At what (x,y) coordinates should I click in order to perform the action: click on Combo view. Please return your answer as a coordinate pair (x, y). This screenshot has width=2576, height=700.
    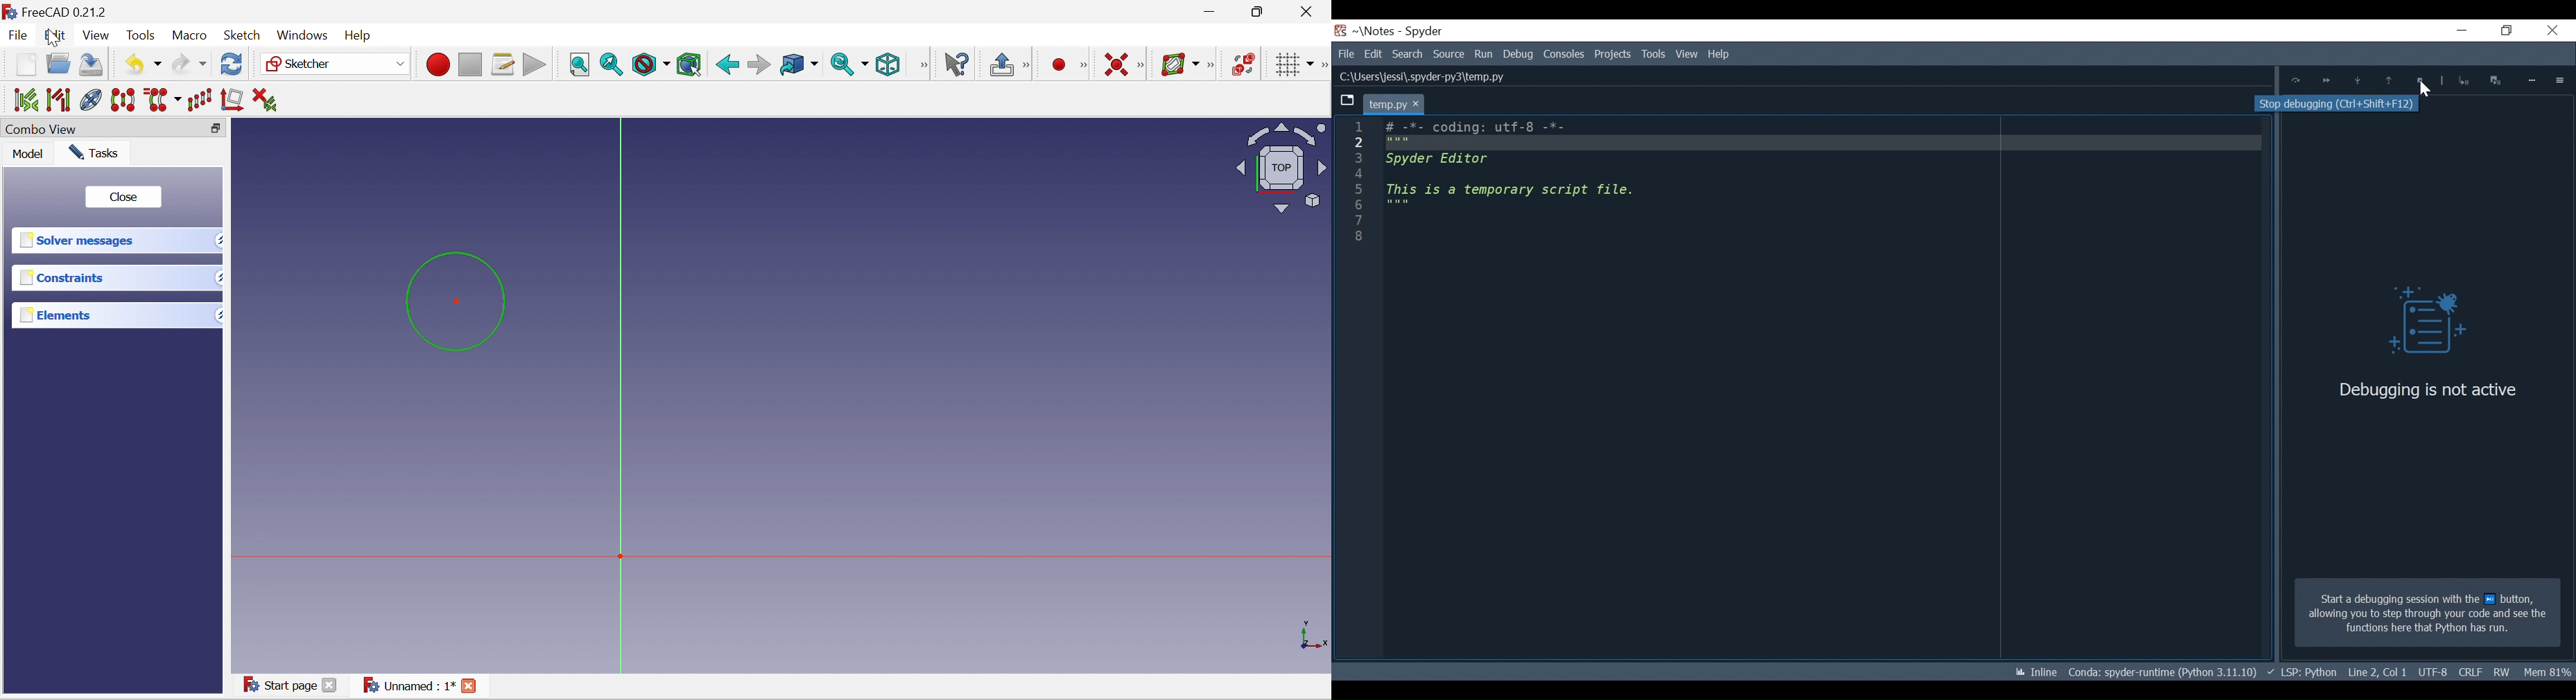
    Looking at the image, I should click on (42, 129).